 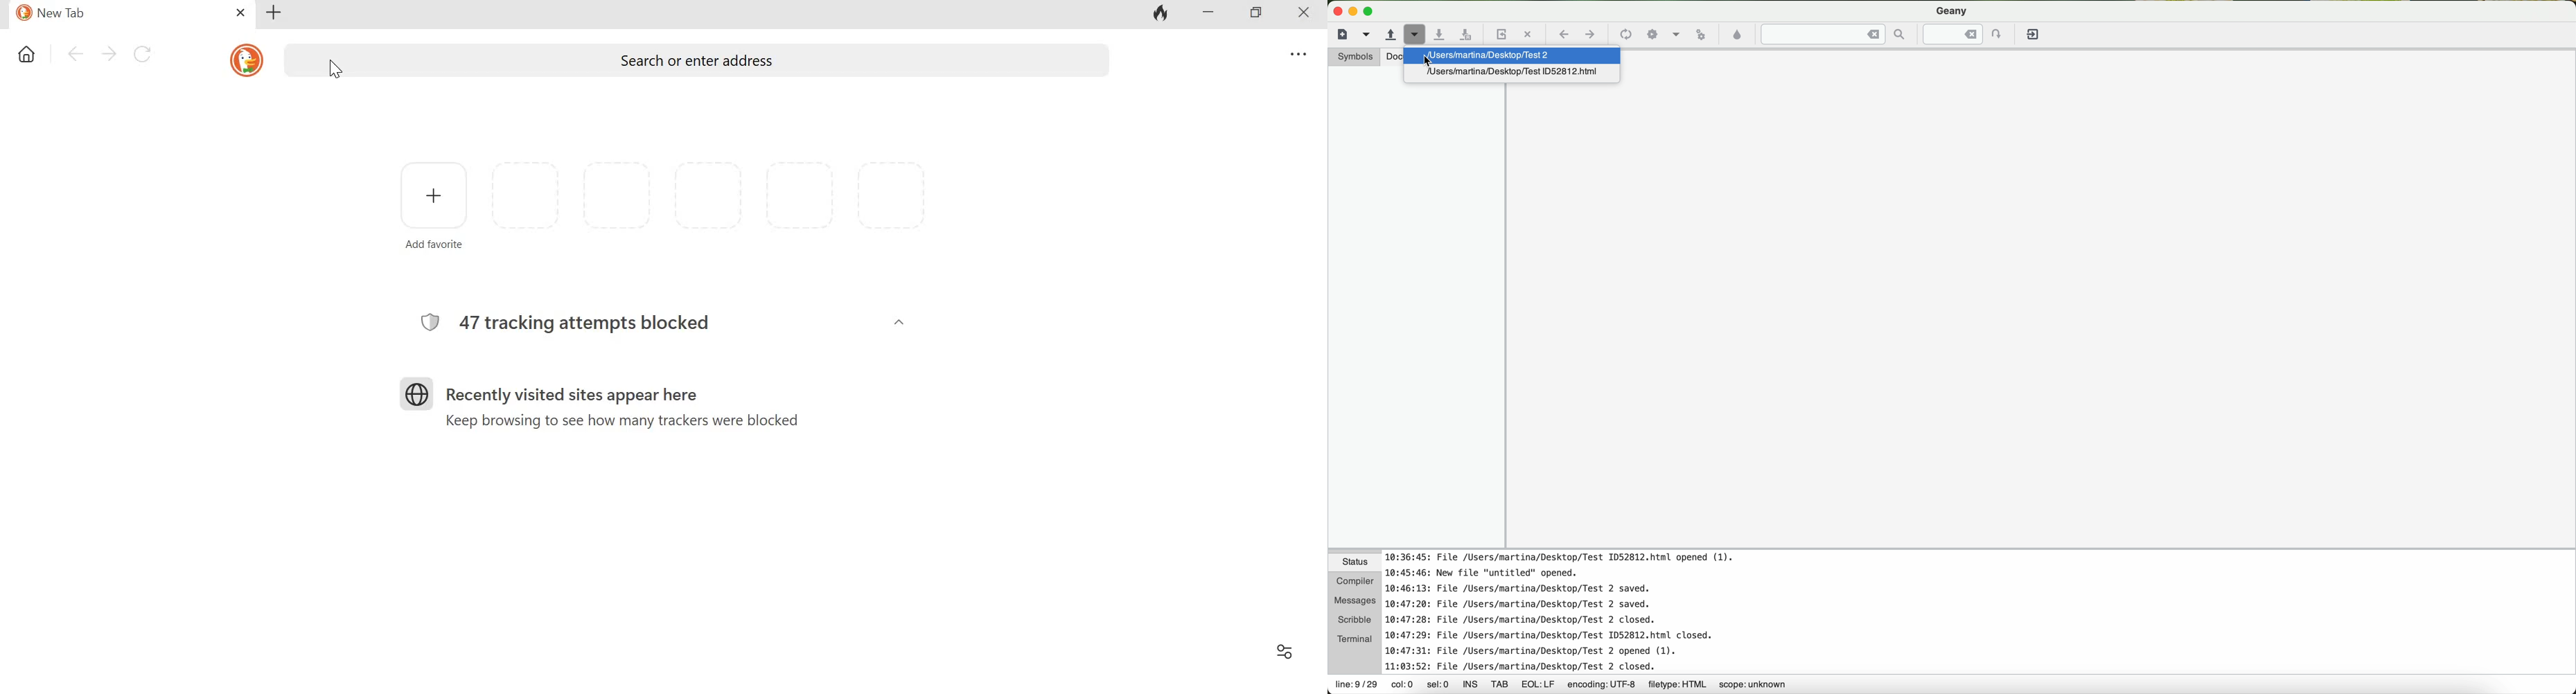 What do you see at coordinates (1523, 55) in the screenshot?
I see `click on file` at bounding box center [1523, 55].